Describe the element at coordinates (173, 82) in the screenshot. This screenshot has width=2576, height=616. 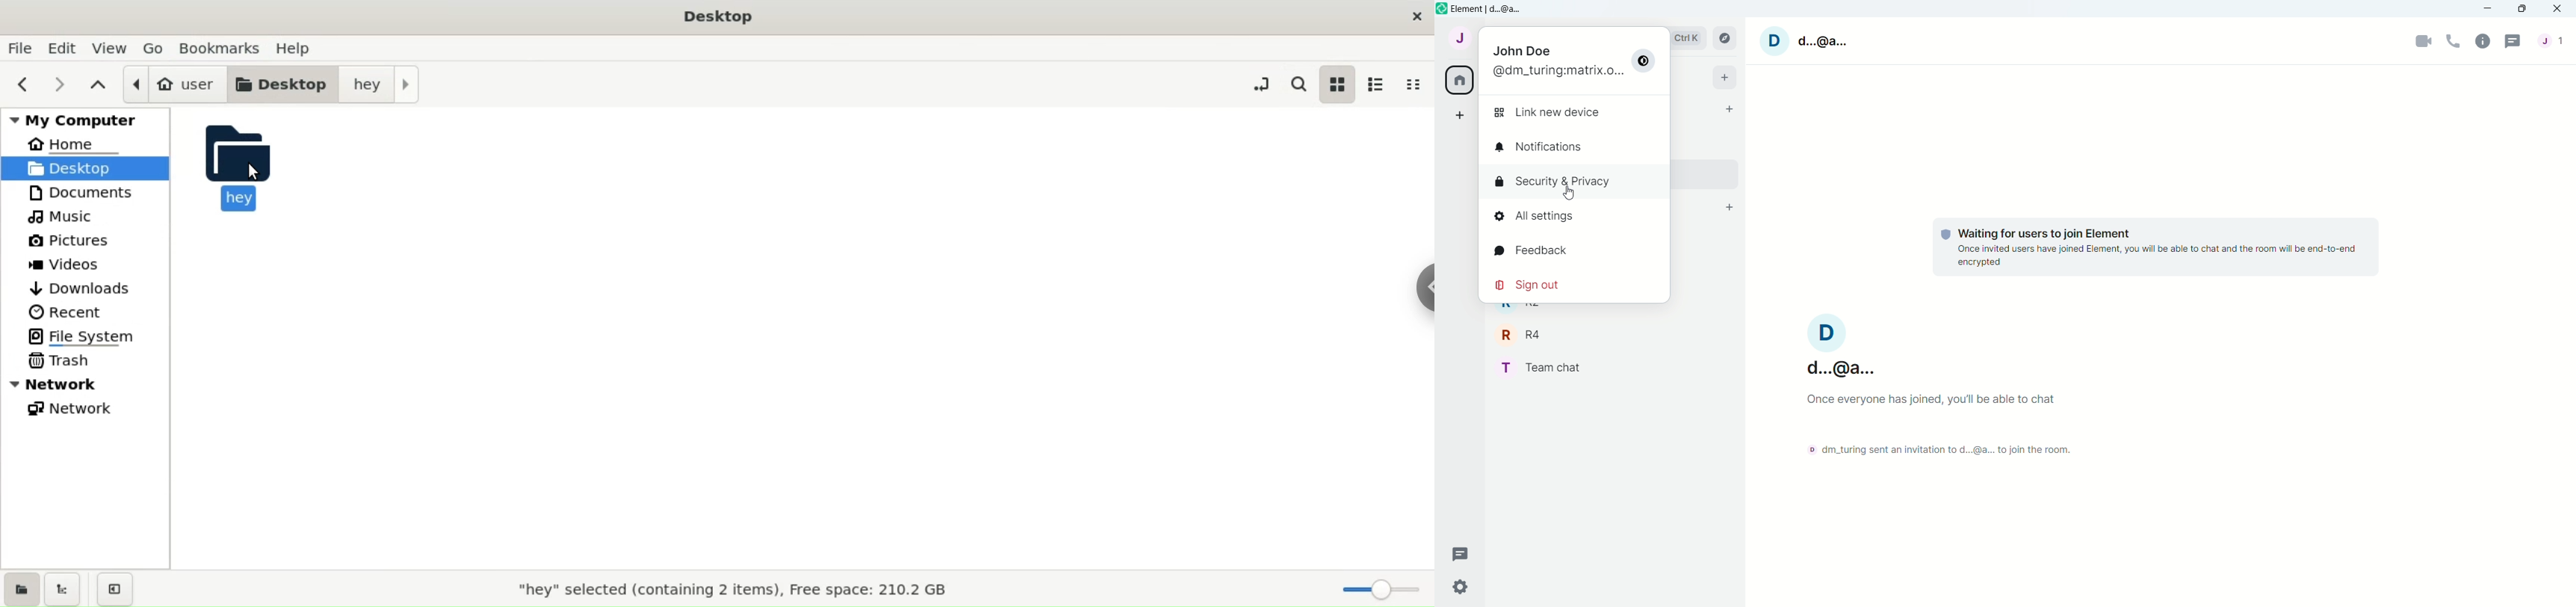
I see `user` at that location.